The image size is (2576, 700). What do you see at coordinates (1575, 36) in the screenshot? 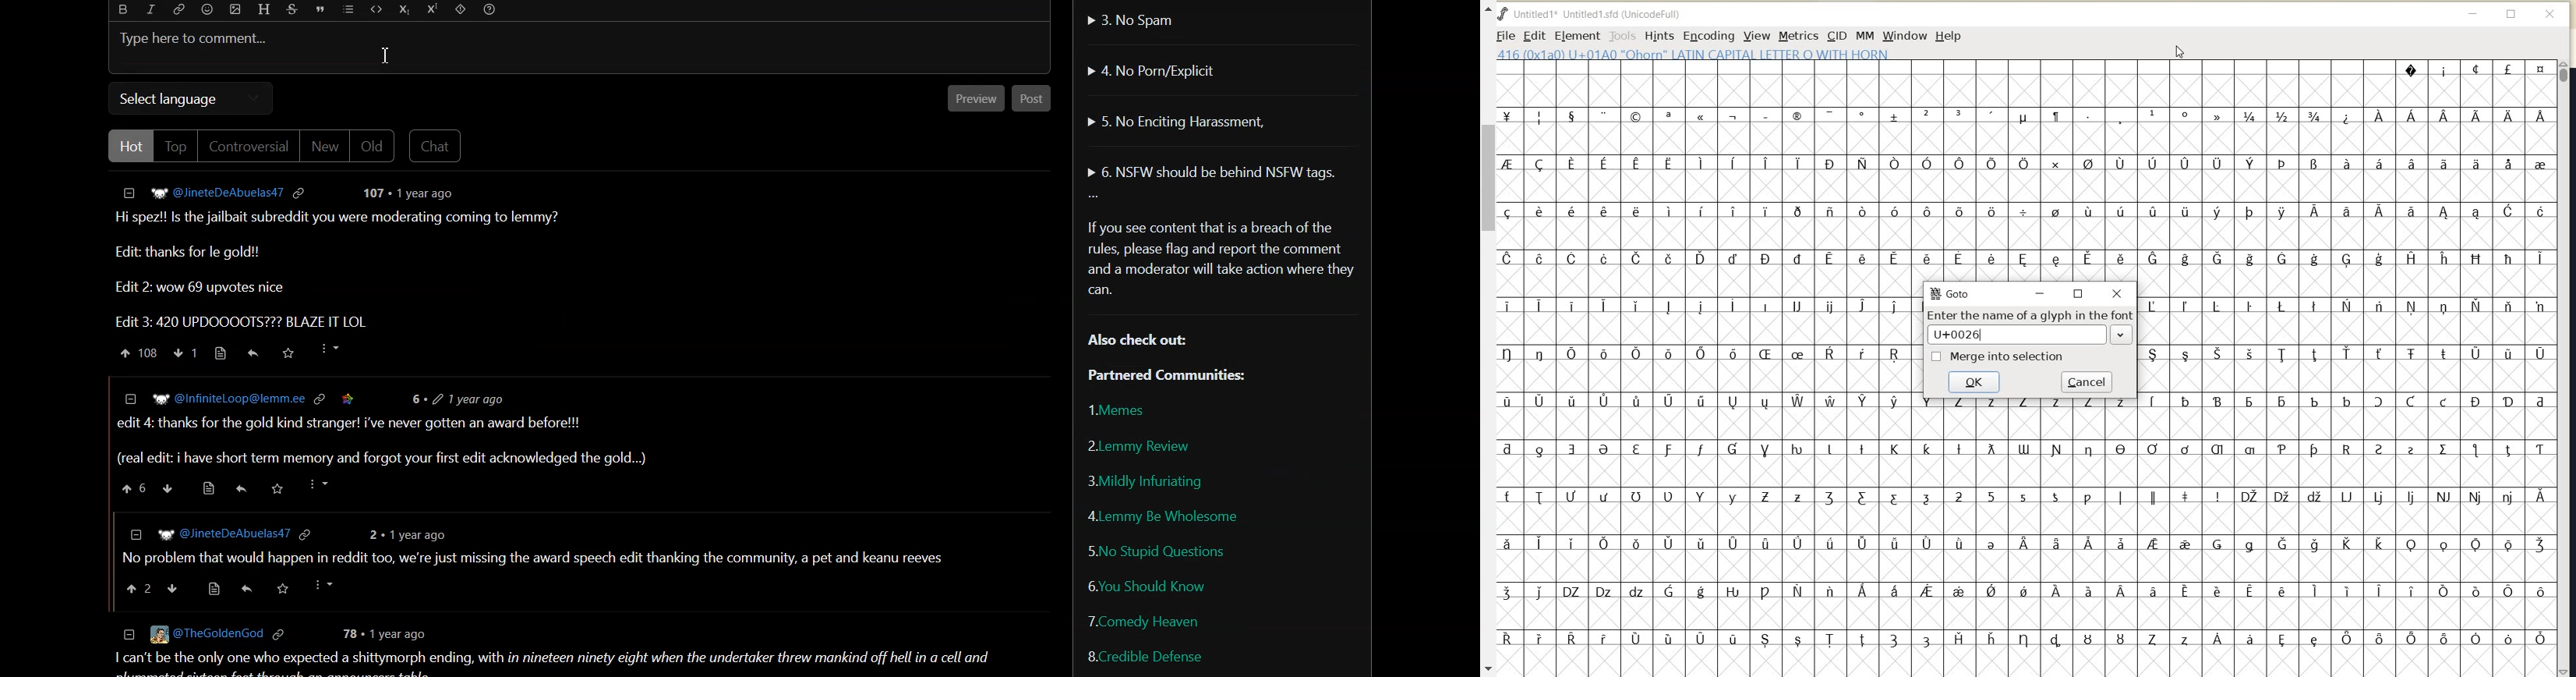
I see `ELEMENT` at bounding box center [1575, 36].